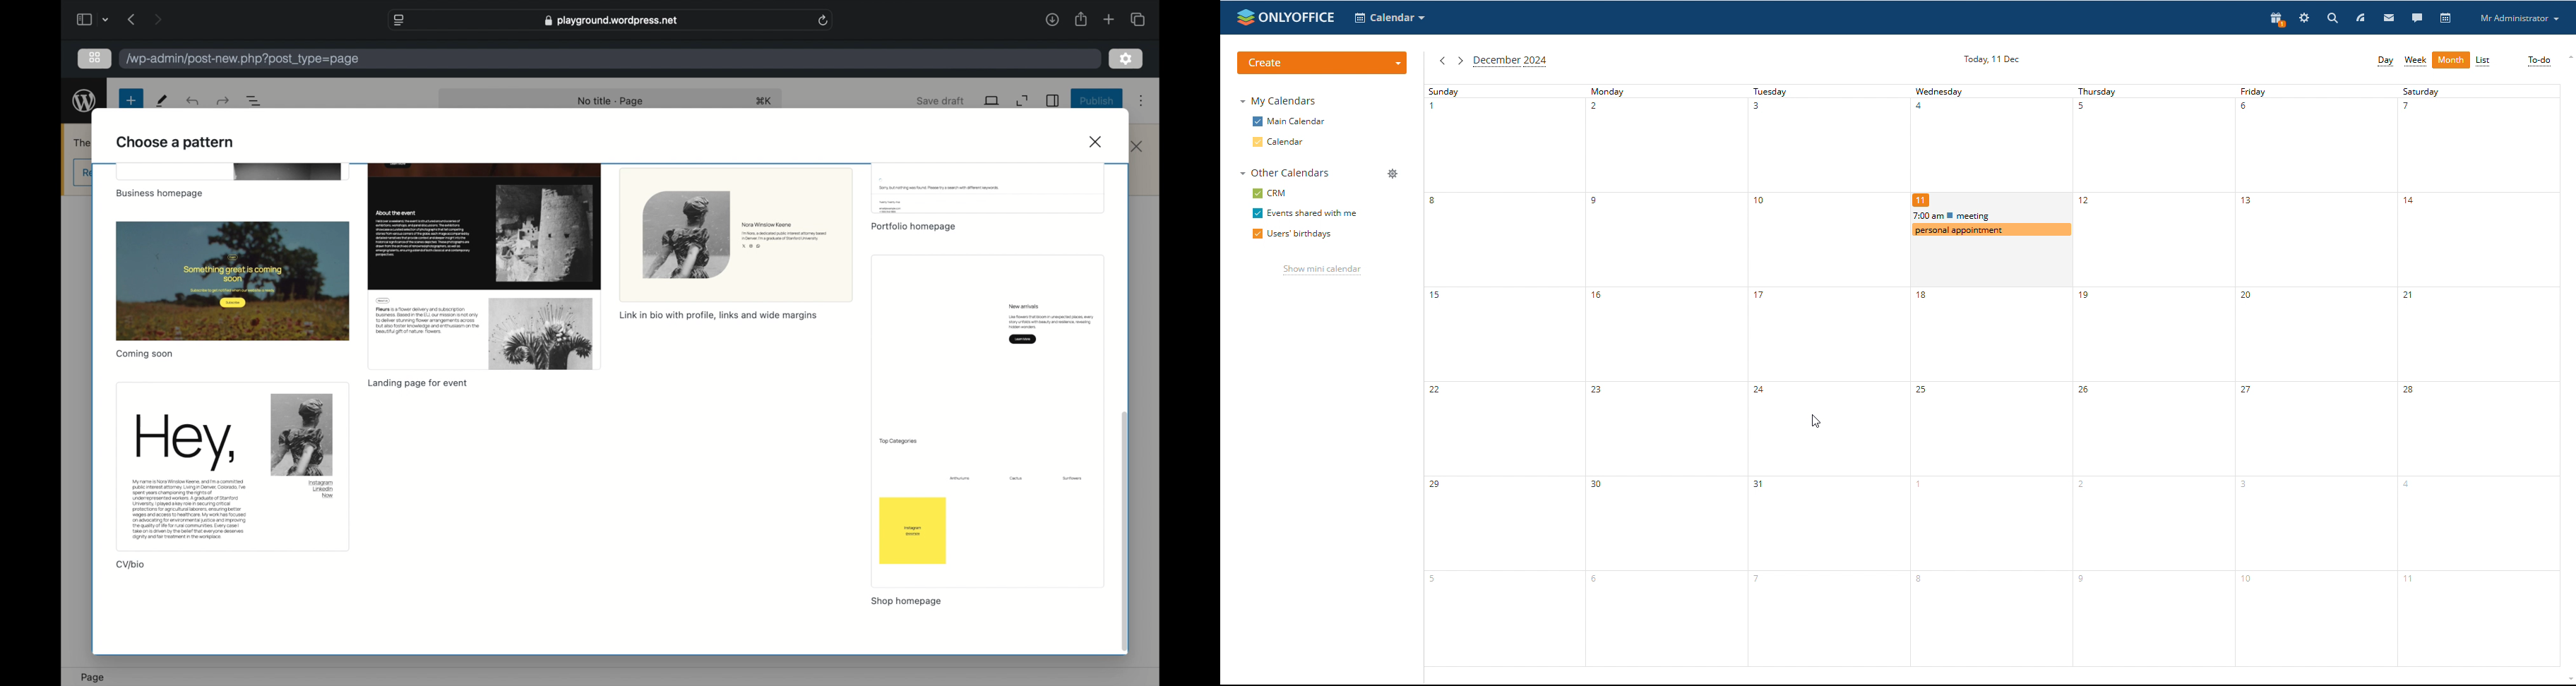 The image size is (2576, 700). Describe the element at coordinates (2518, 18) in the screenshot. I see `profile` at that location.